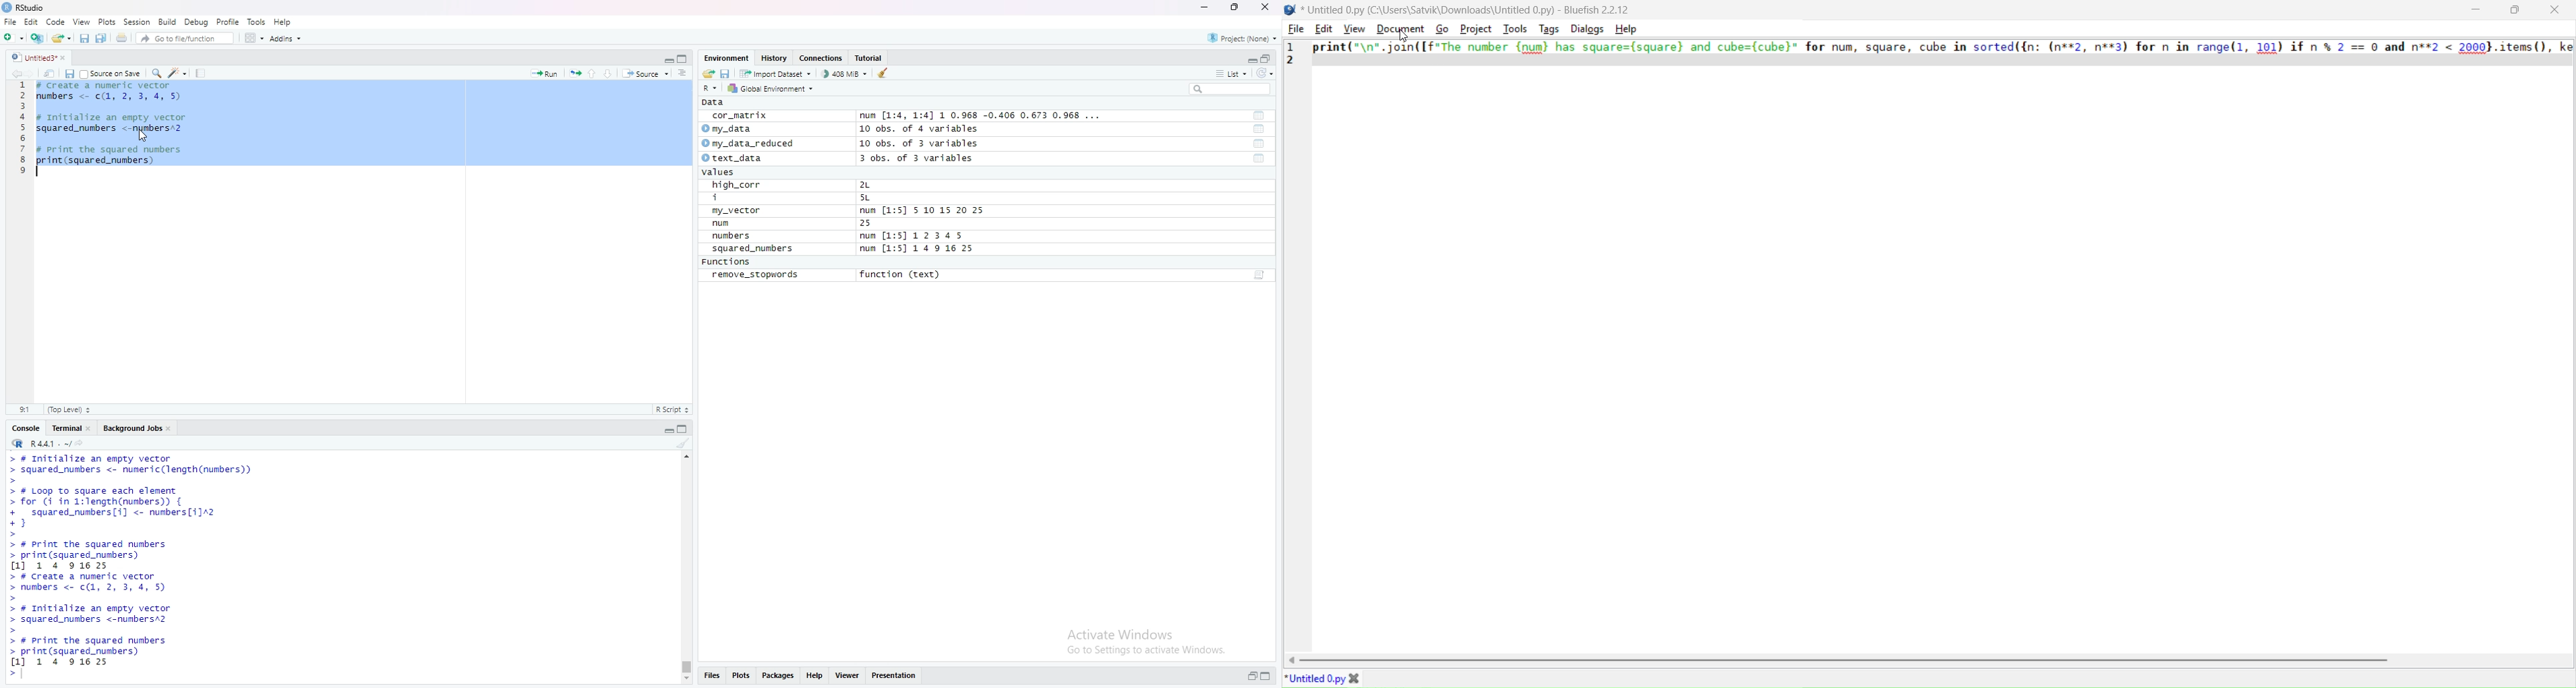  What do you see at coordinates (685, 667) in the screenshot?
I see `verical scrollbar` at bounding box center [685, 667].